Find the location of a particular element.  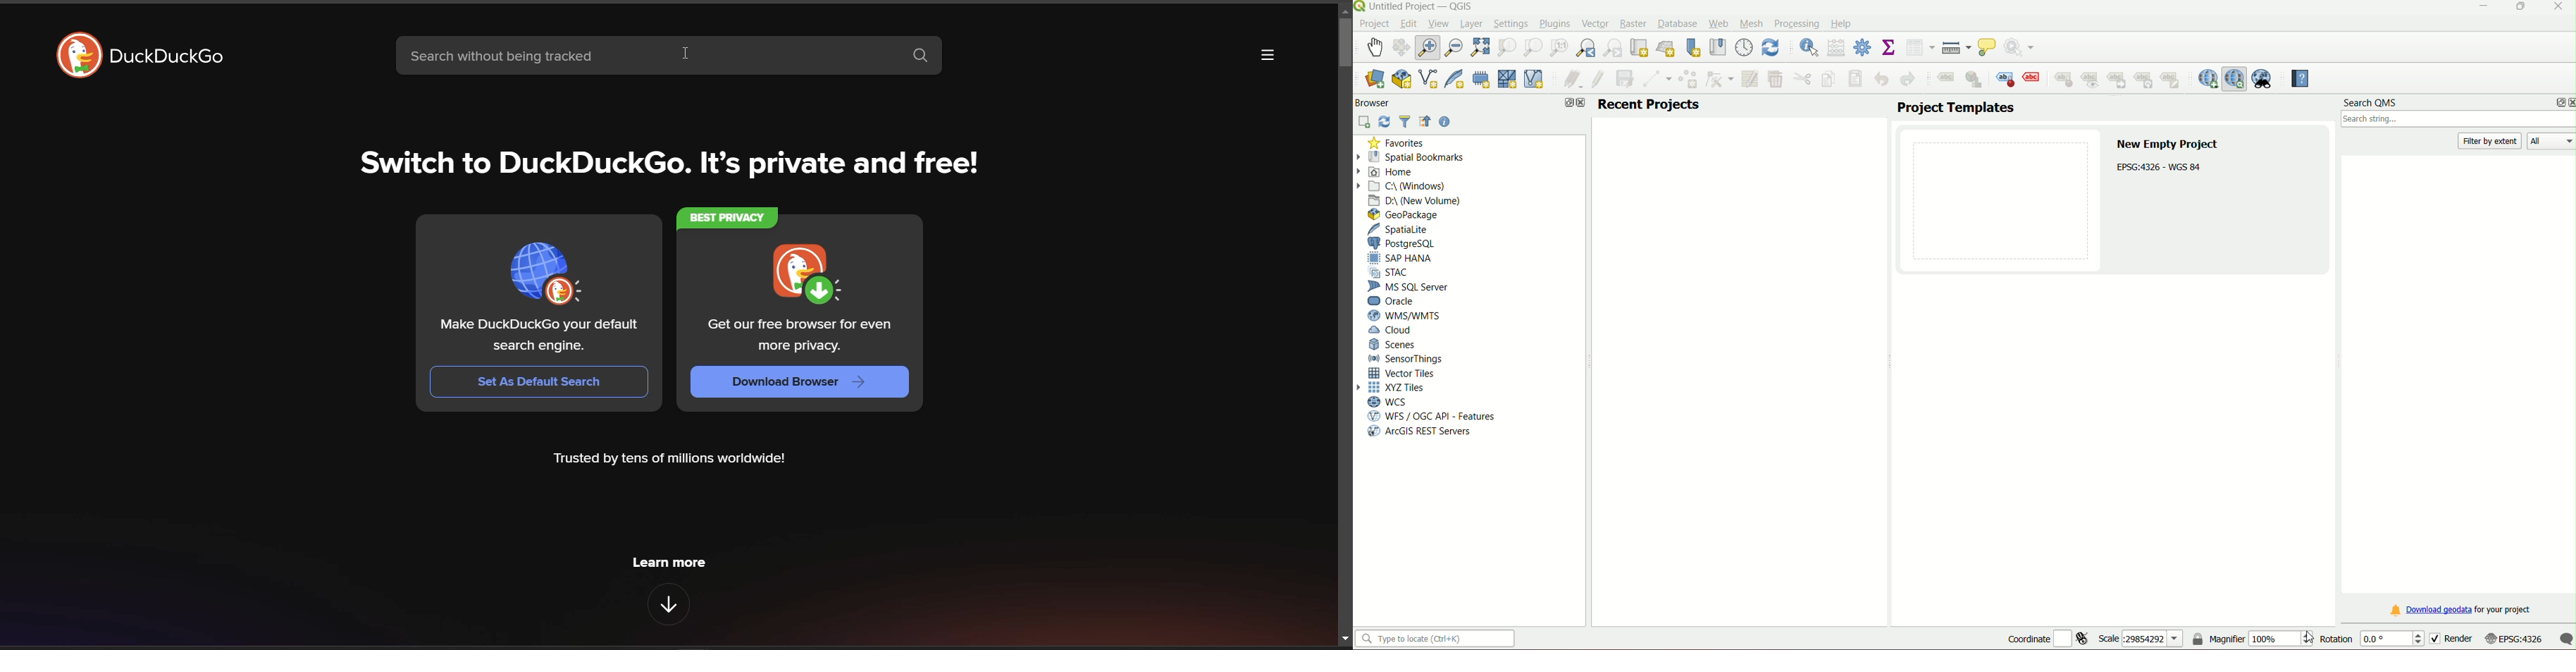

save layer edit is located at coordinates (1626, 79).